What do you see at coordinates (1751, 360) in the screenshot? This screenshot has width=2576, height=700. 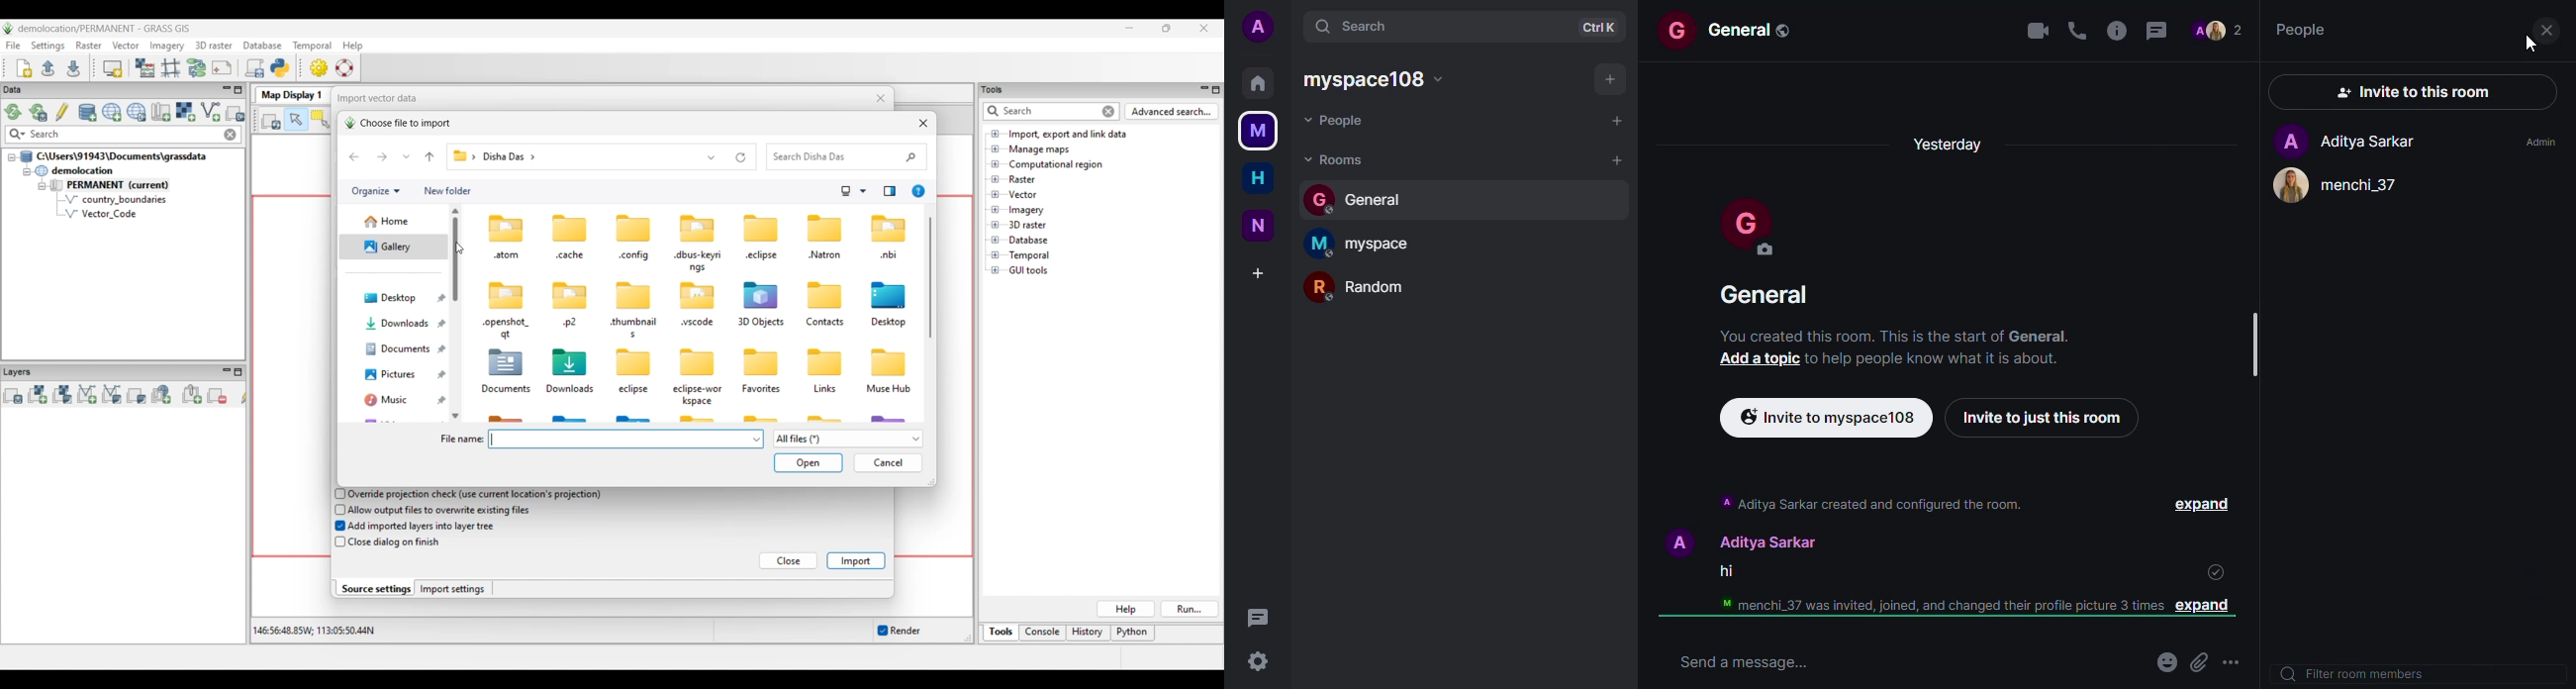 I see `add a topic` at bounding box center [1751, 360].